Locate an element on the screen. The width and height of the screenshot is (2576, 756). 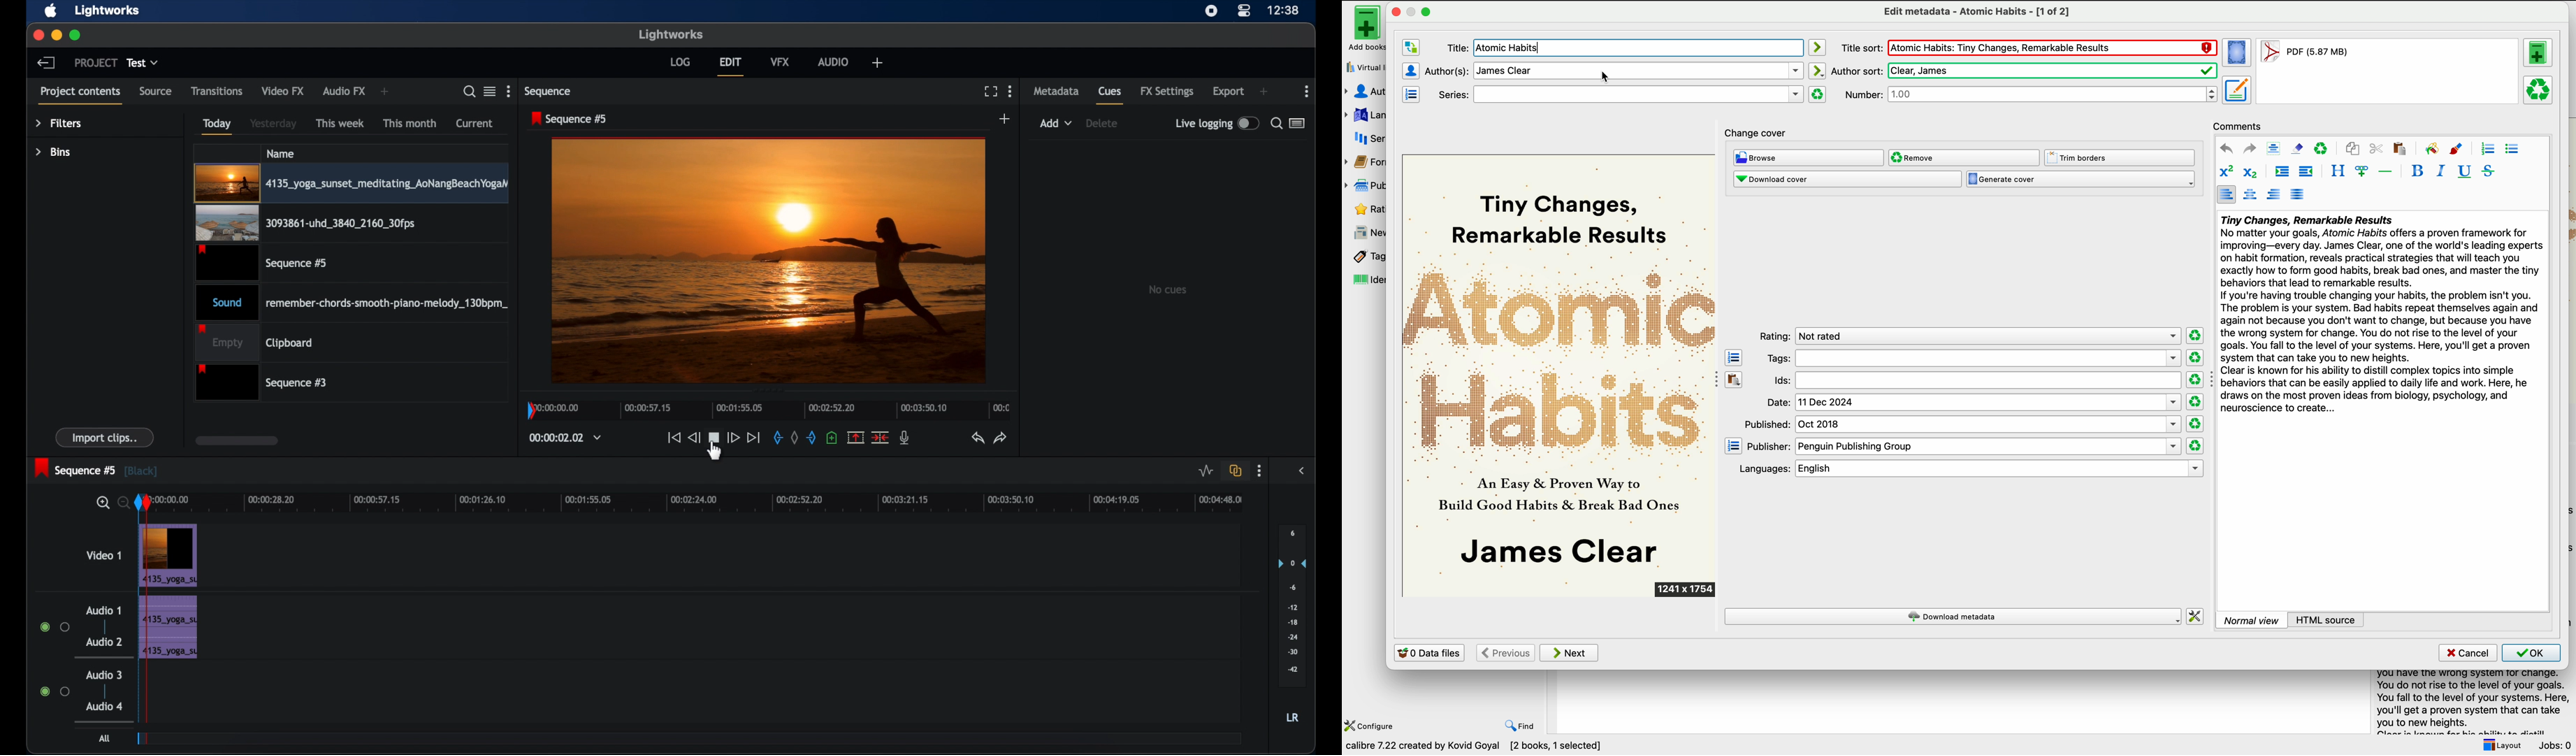
sequence is located at coordinates (550, 92).